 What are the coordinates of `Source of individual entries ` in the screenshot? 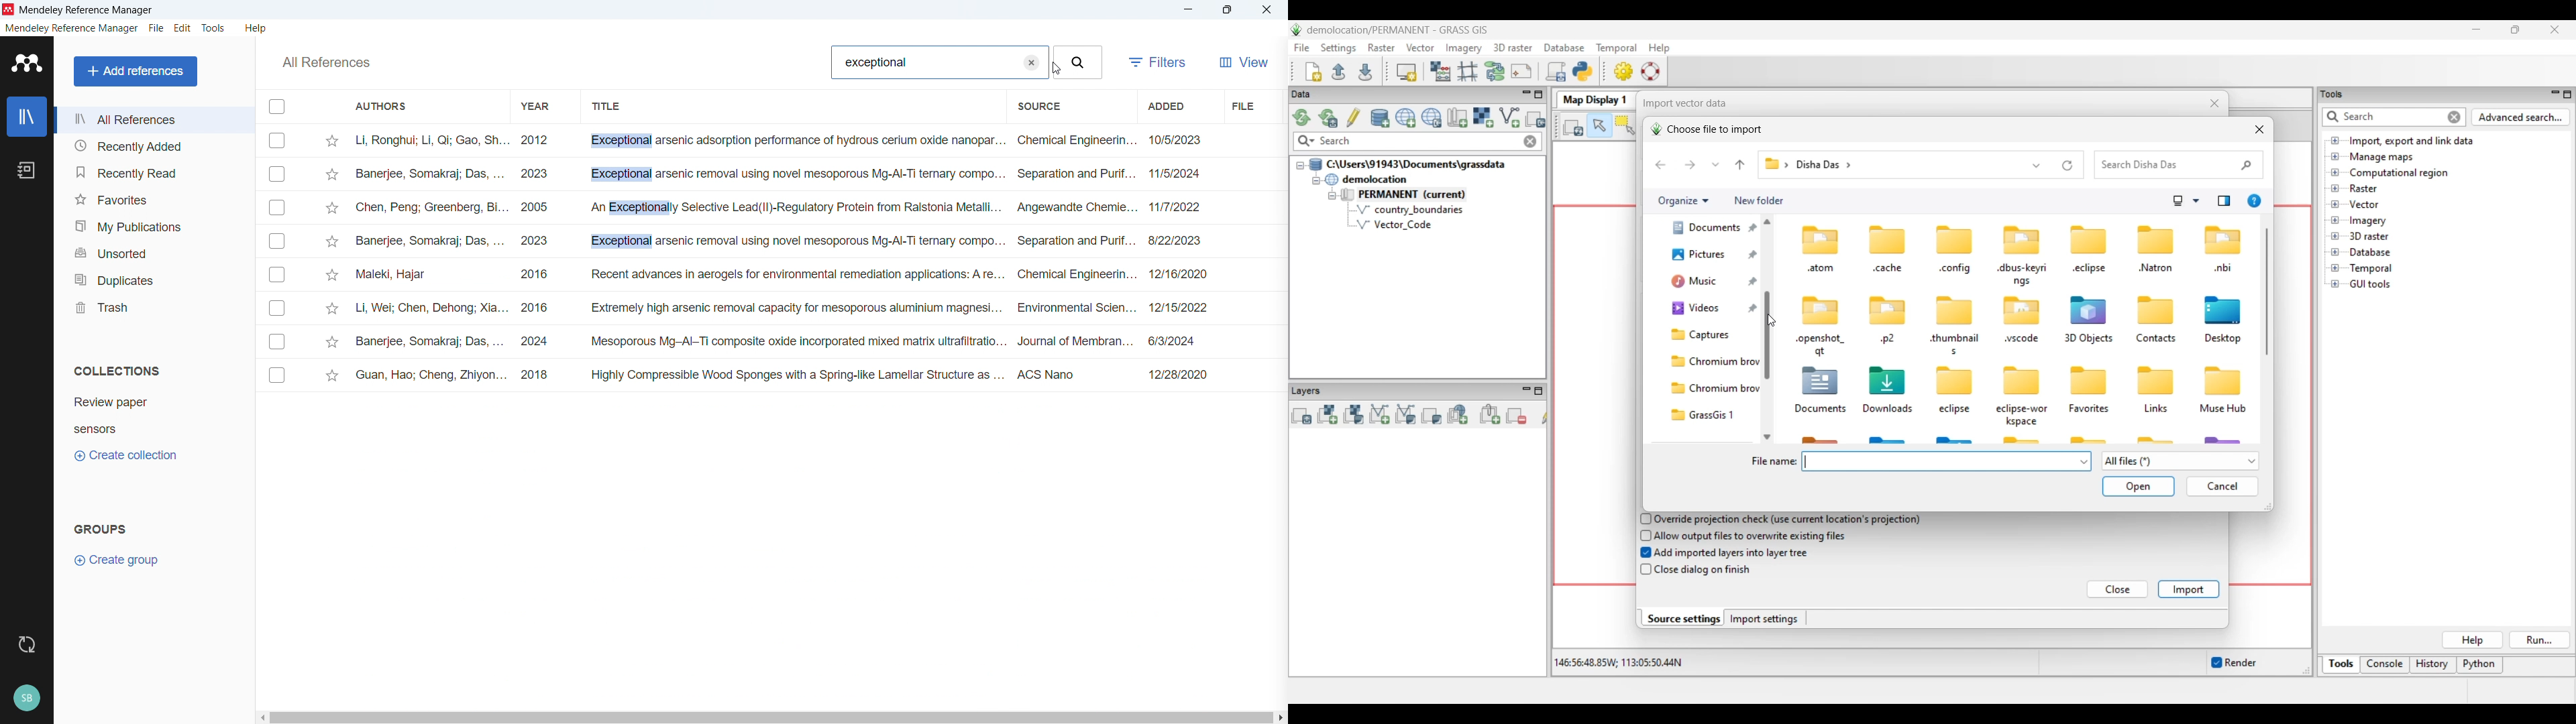 It's located at (1074, 263).